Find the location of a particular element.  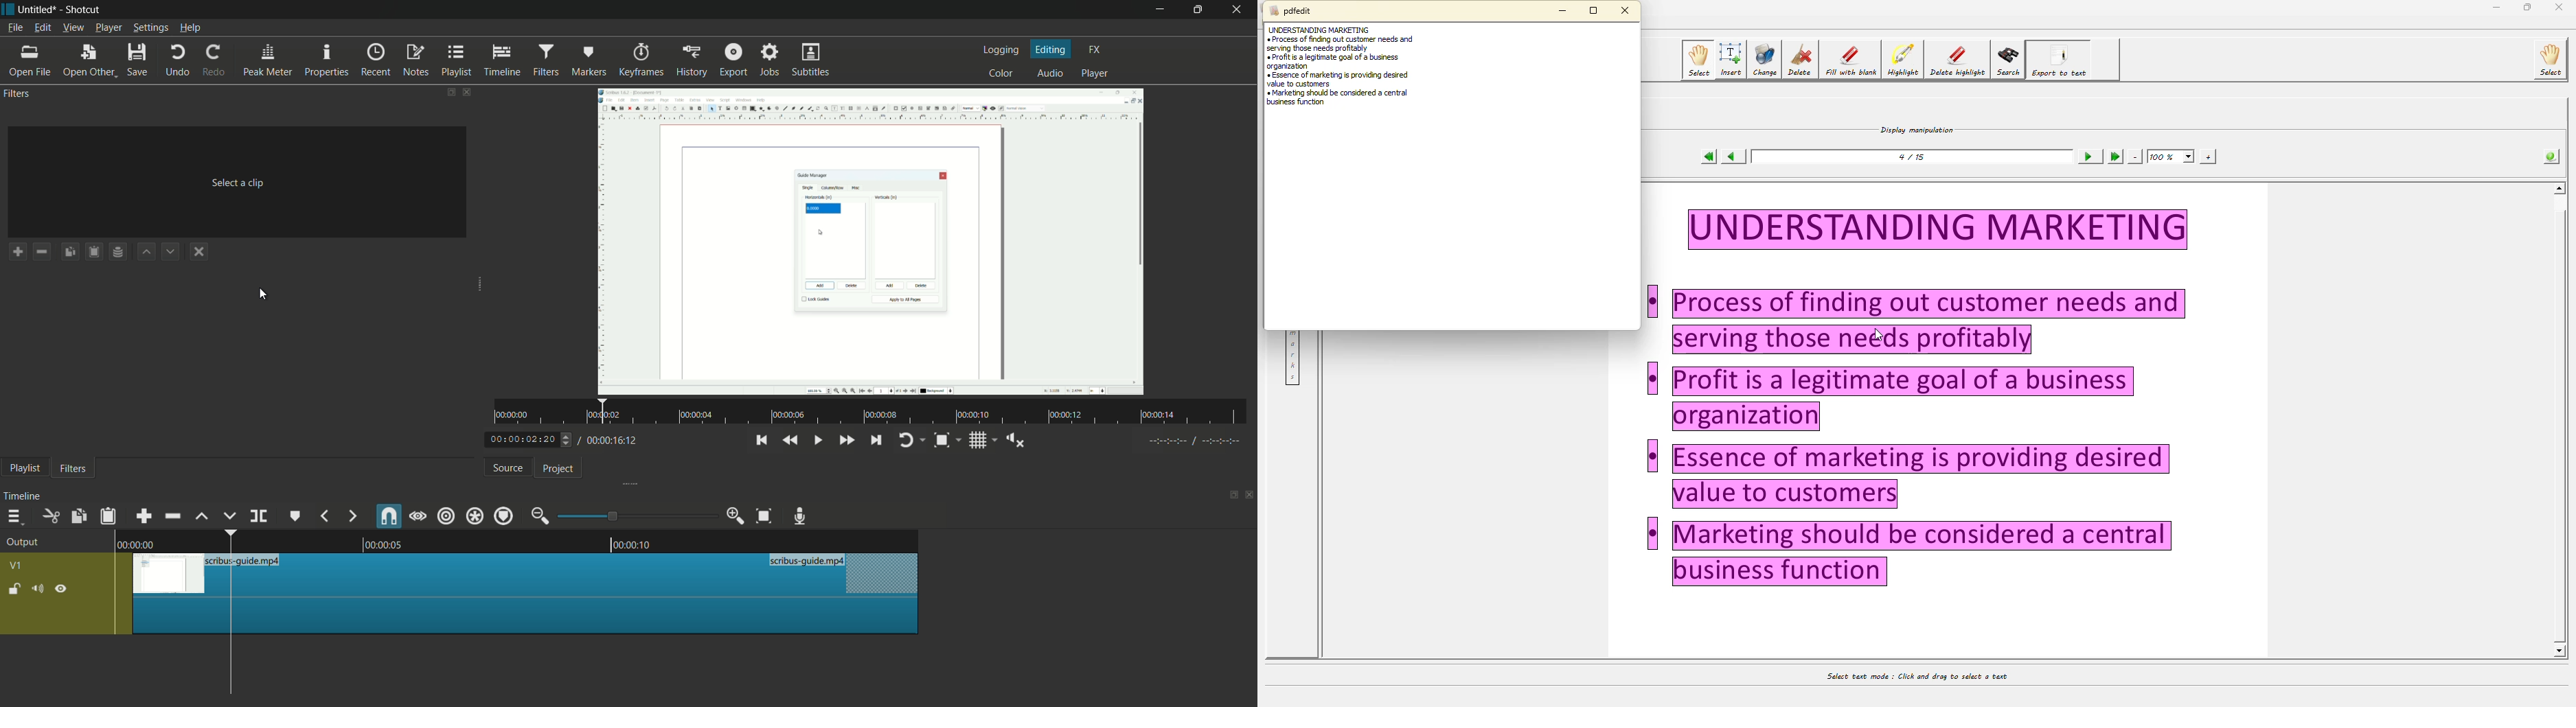

audio is located at coordinates (1050, 74).